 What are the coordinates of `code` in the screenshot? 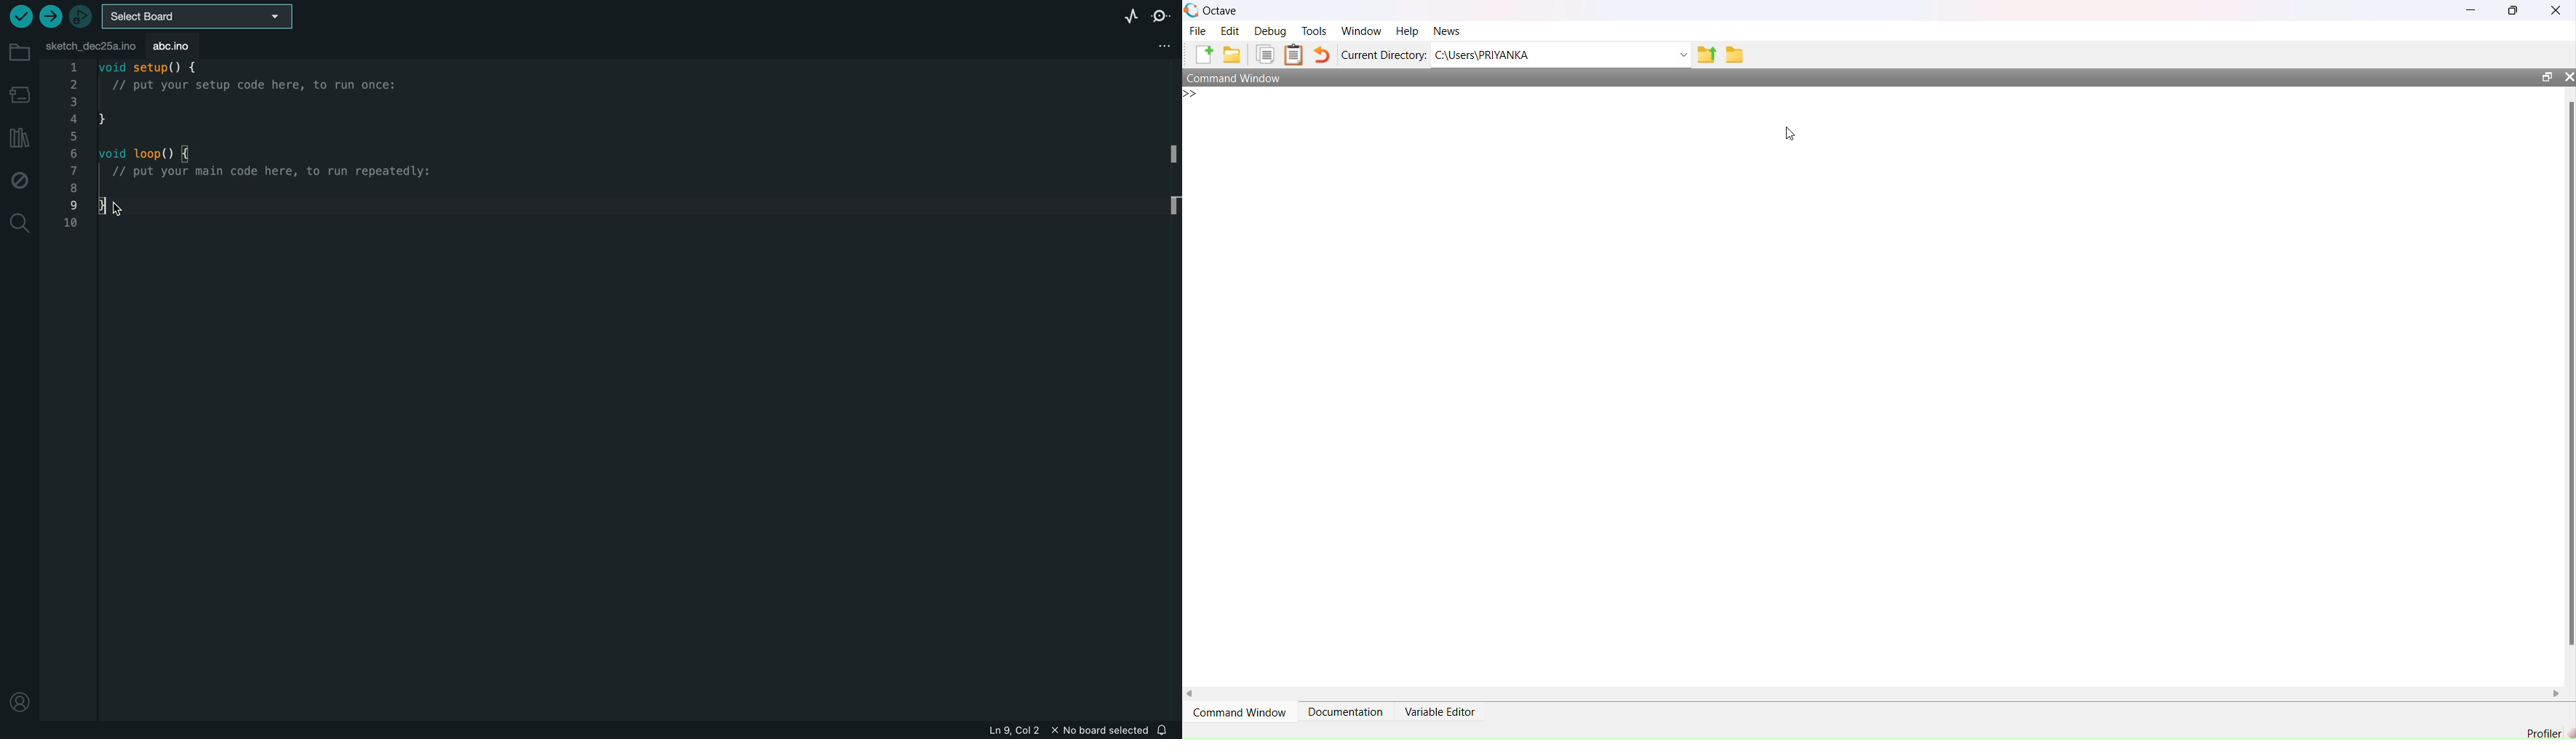 It's located at (270, 161).